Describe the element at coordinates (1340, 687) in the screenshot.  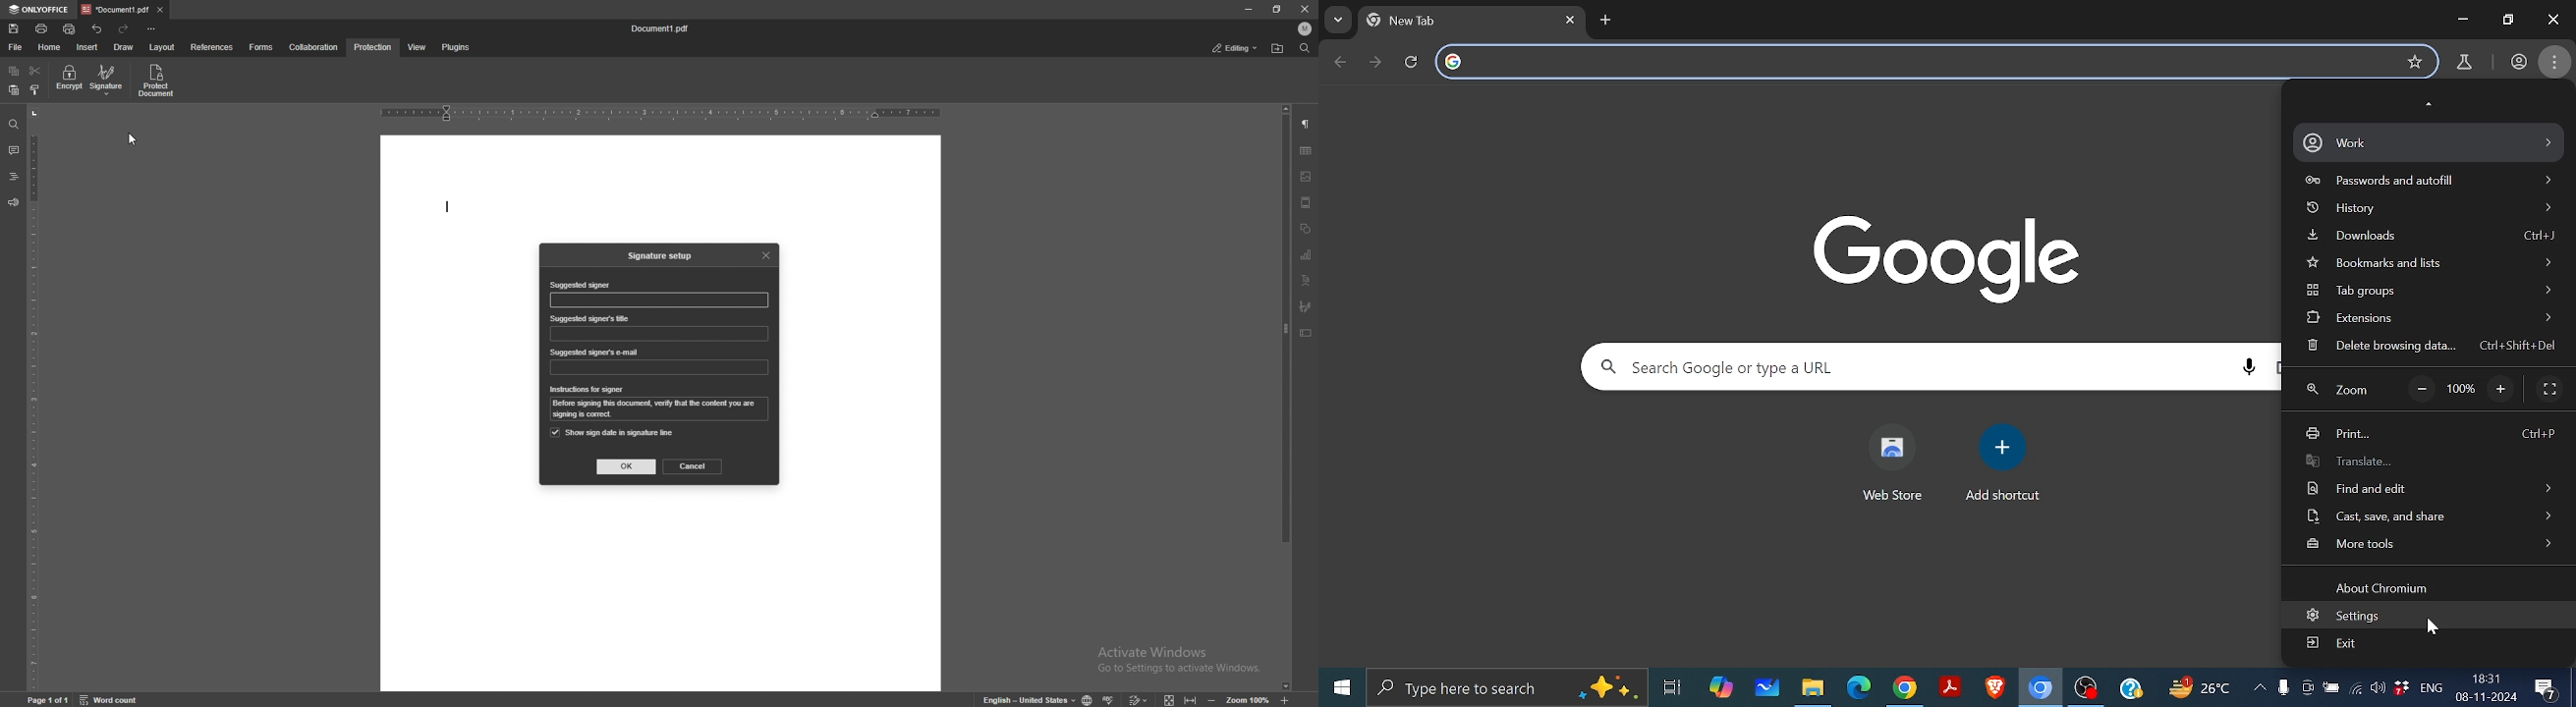
I see `windows menu` at that location.